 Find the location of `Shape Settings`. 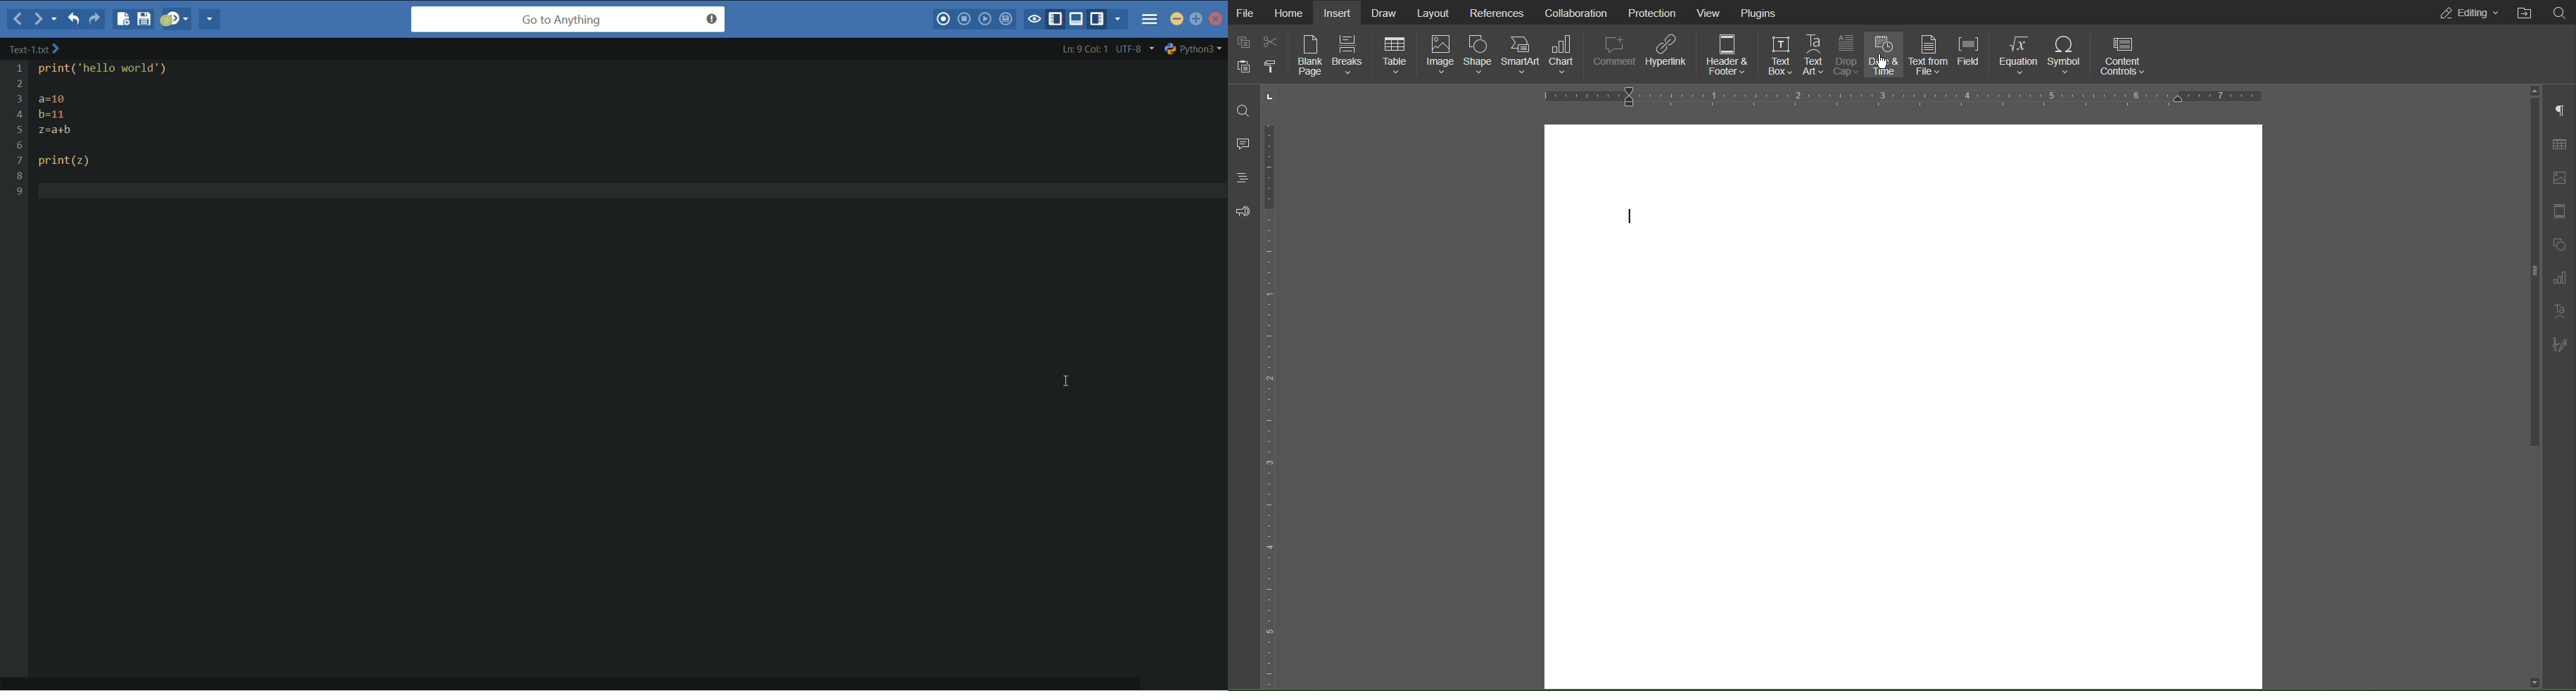

Shape Settings is located at coordinates (2562, 245).